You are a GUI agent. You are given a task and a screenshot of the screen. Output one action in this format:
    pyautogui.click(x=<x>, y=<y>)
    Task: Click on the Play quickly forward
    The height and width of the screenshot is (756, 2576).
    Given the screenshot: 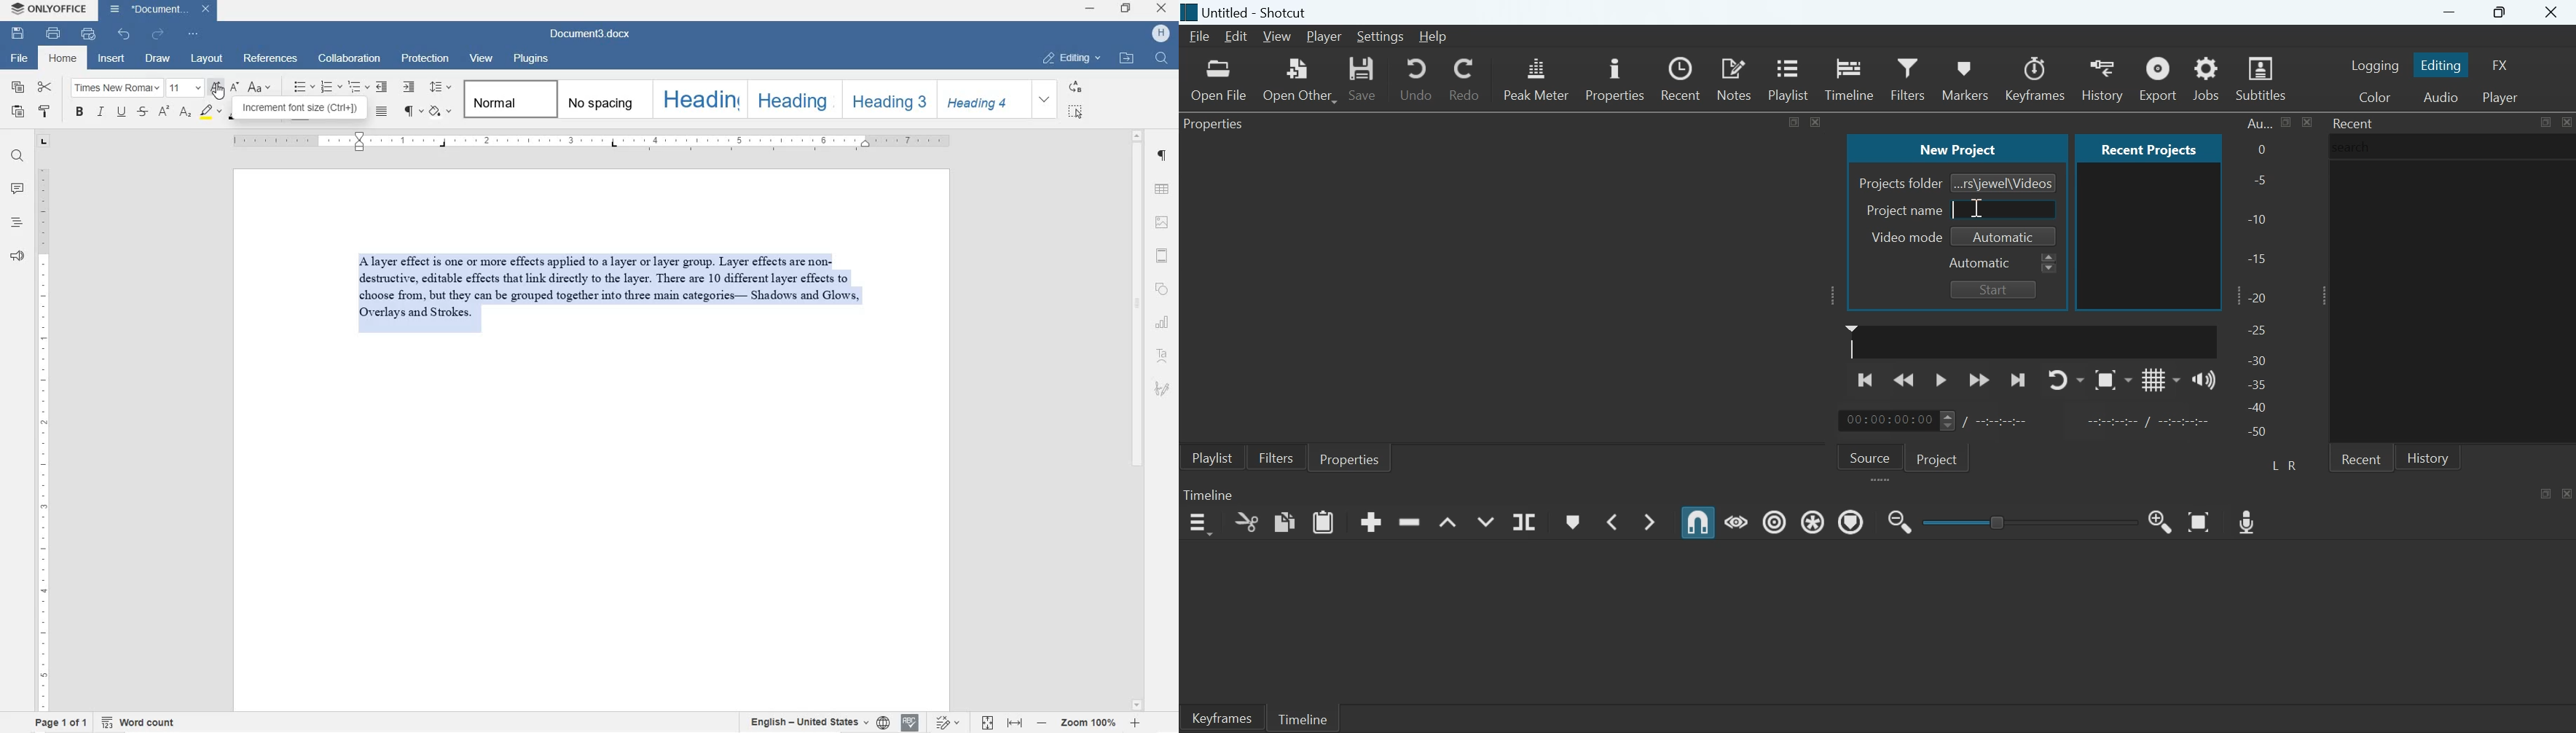 What is the action you would take?
    pyautogui.click(x=1979, y=380)
    